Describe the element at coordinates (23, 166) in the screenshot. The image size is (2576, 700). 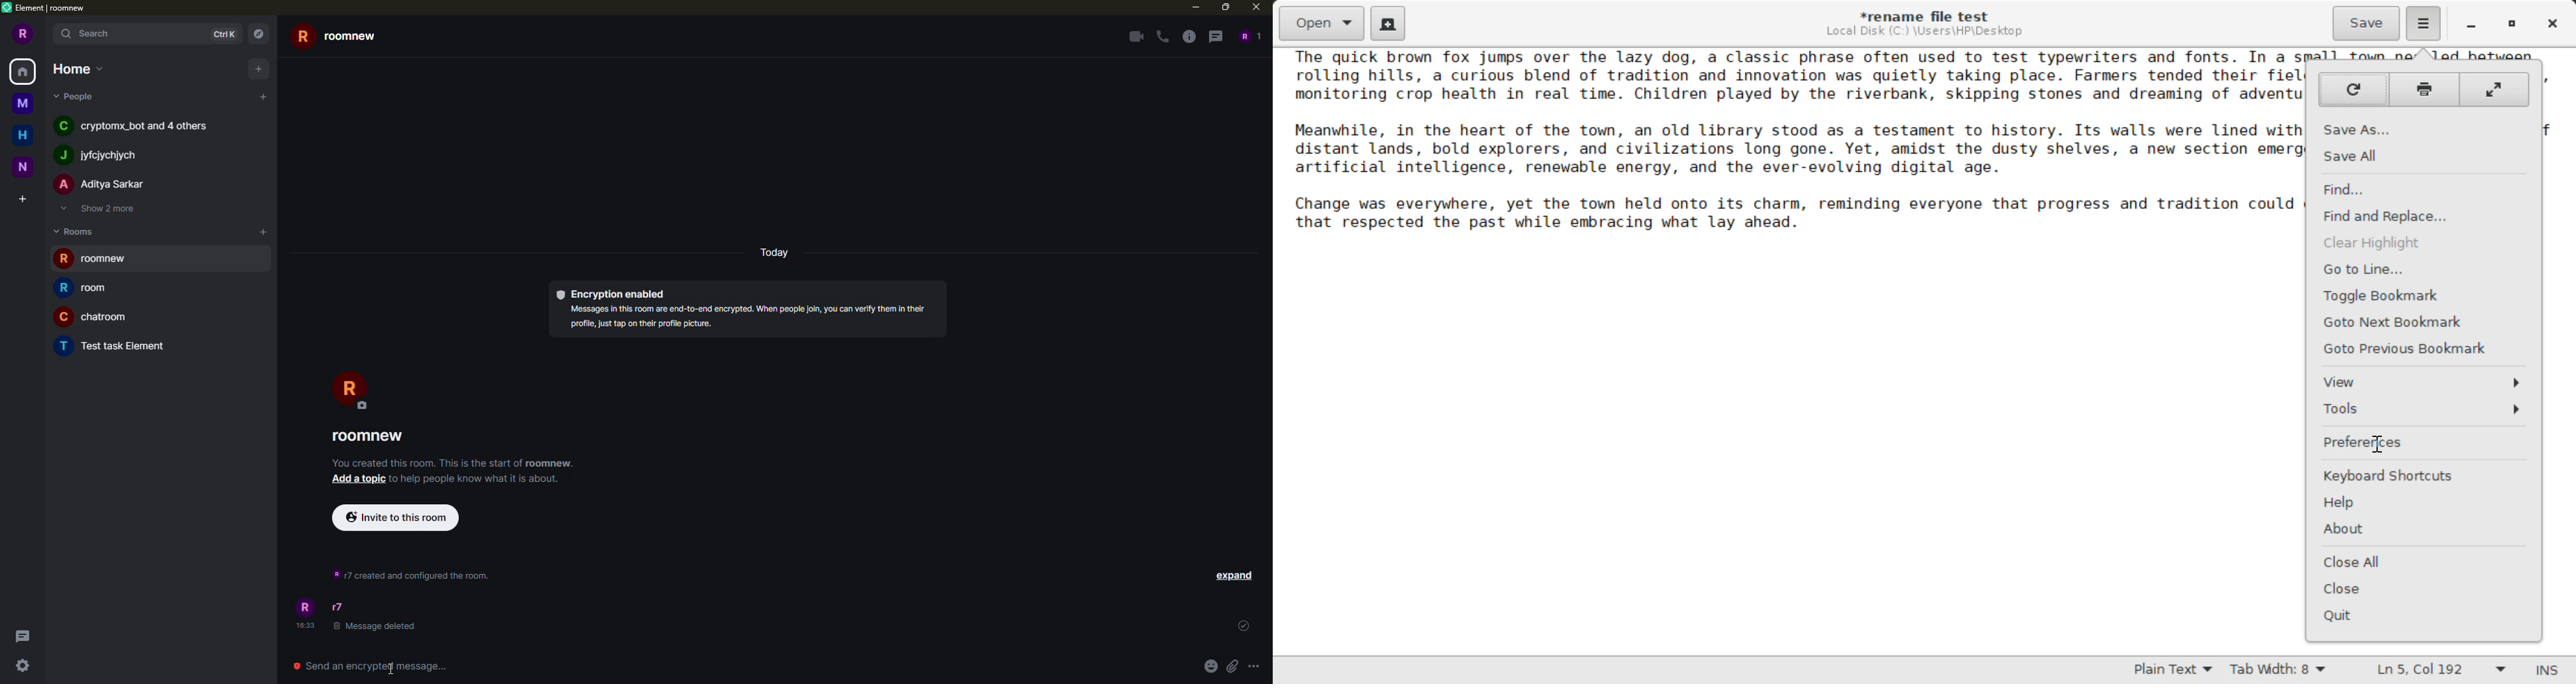
I see `space` at that location.